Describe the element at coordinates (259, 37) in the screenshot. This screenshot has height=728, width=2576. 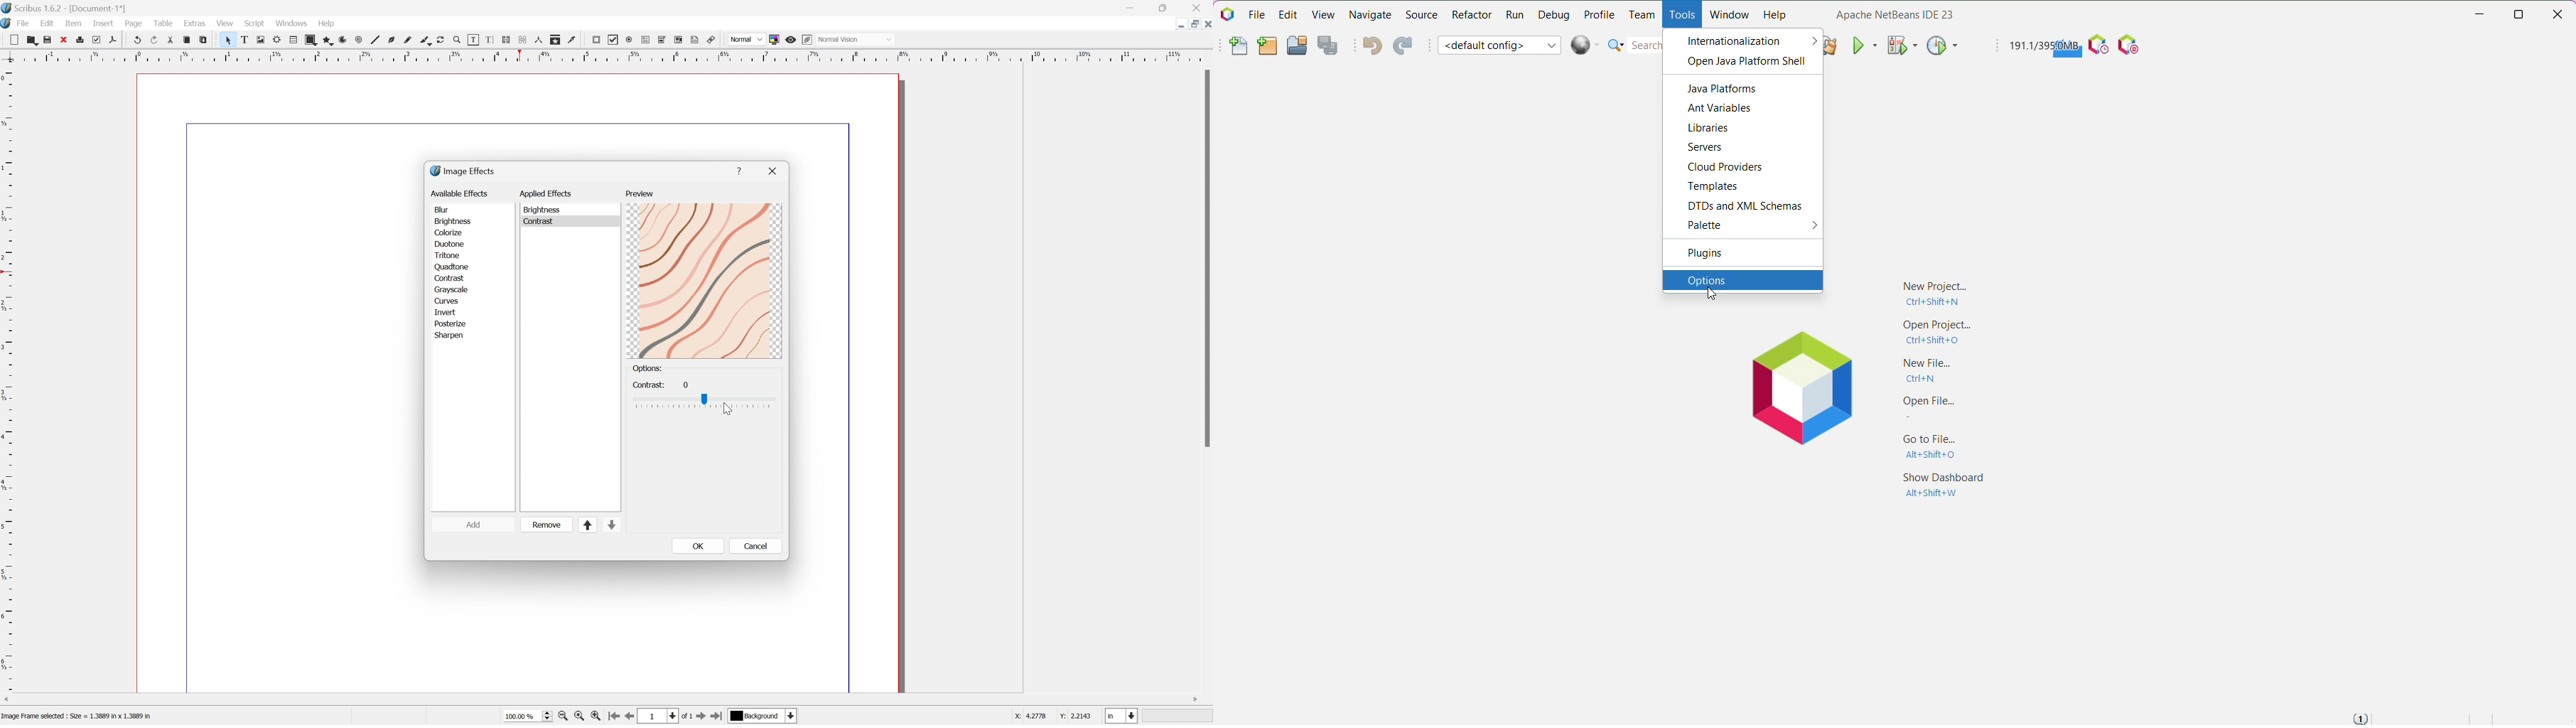
I see `Image frame` at that location.